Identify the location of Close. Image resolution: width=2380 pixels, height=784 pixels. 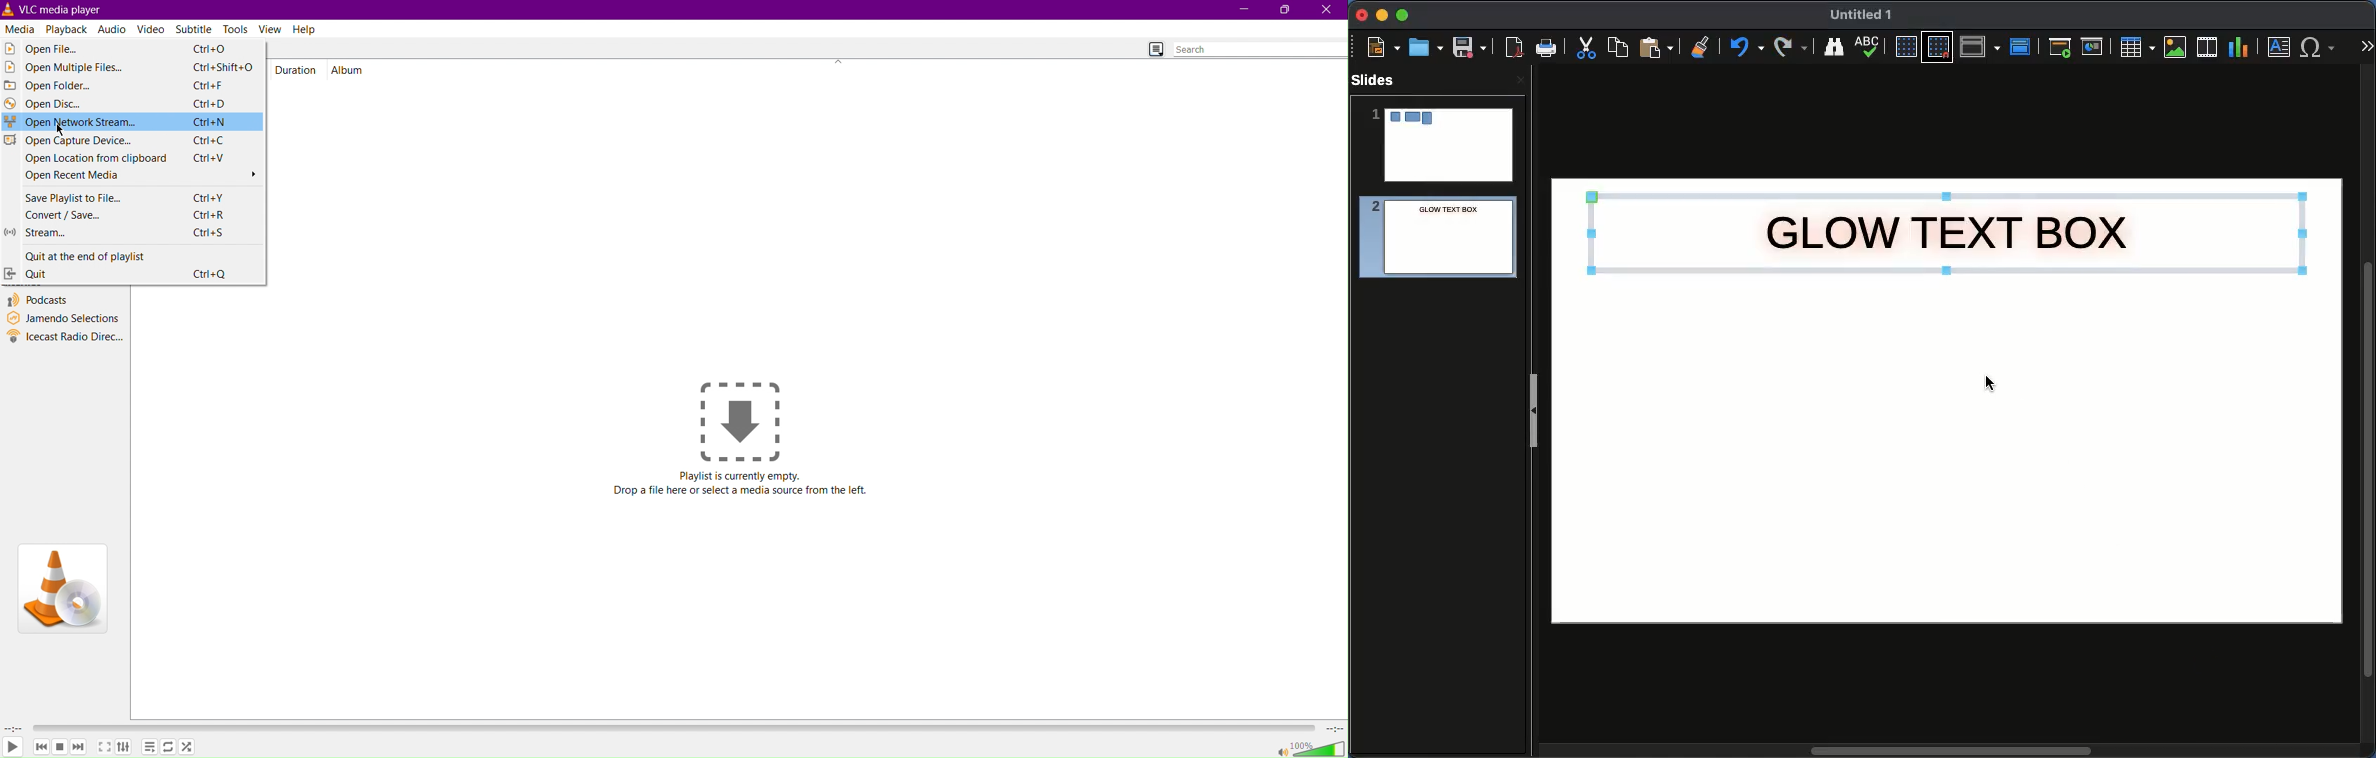
(1363, 15).